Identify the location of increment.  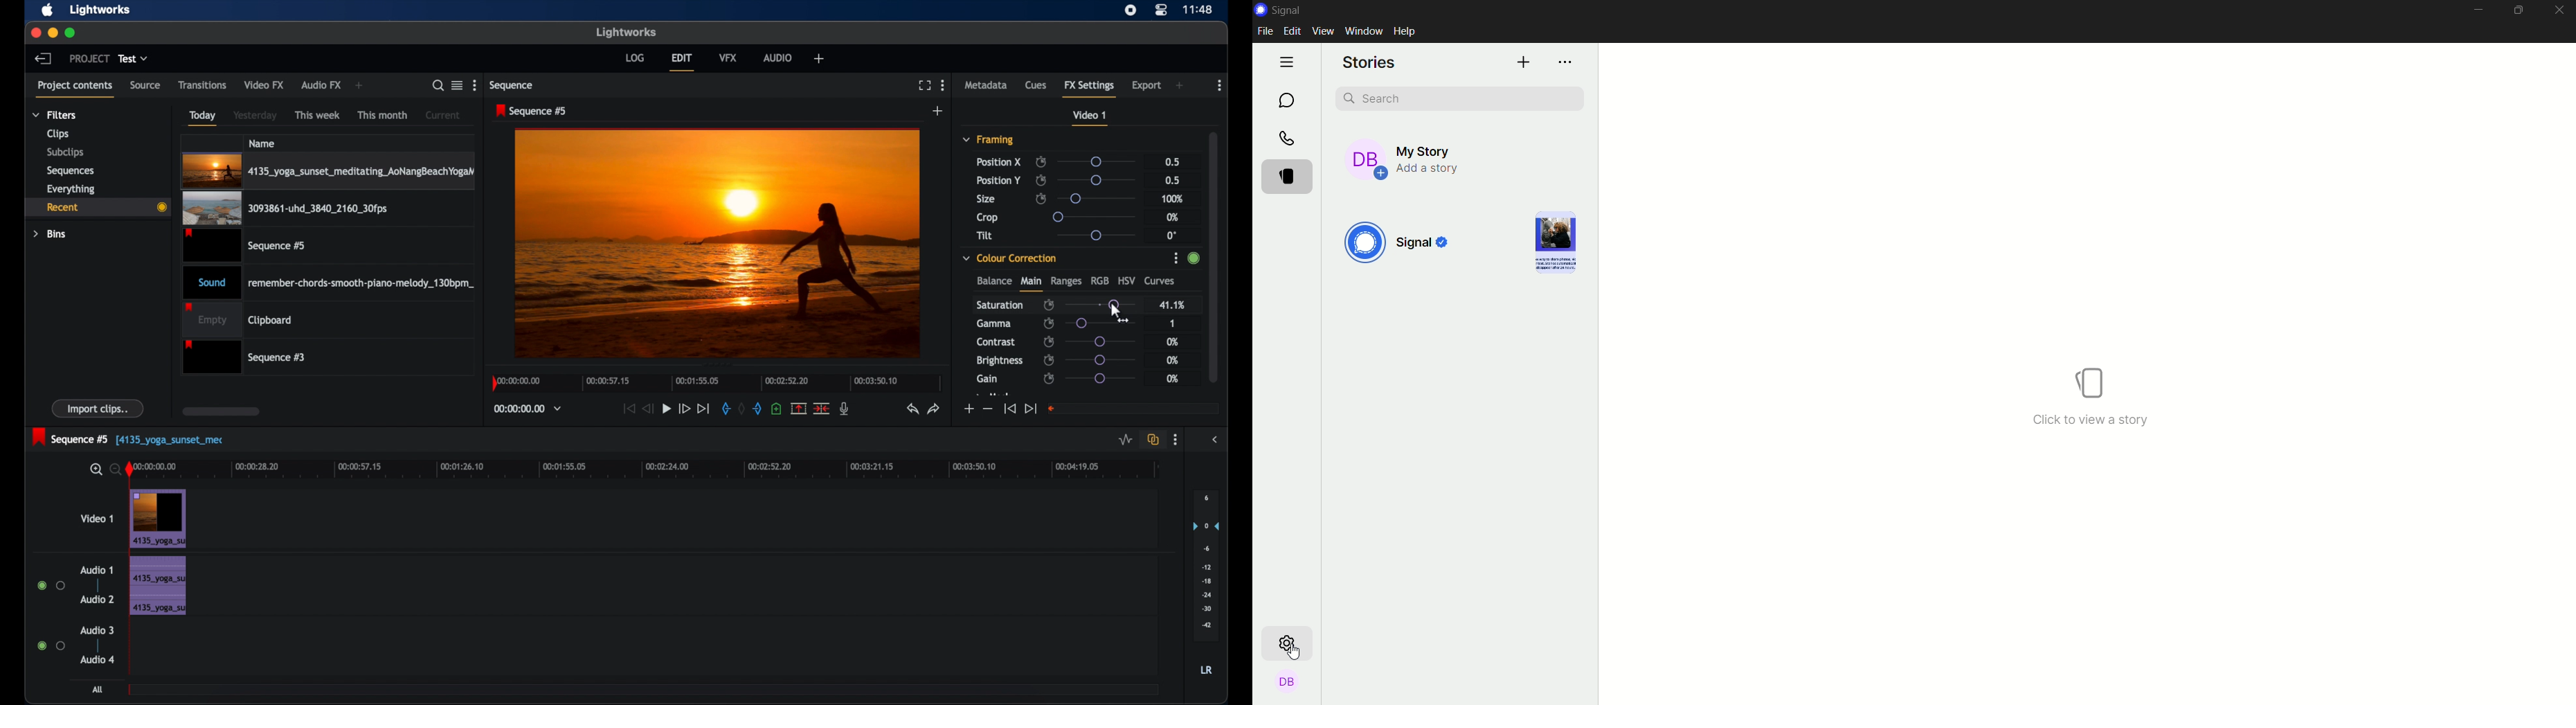
(968, 409).